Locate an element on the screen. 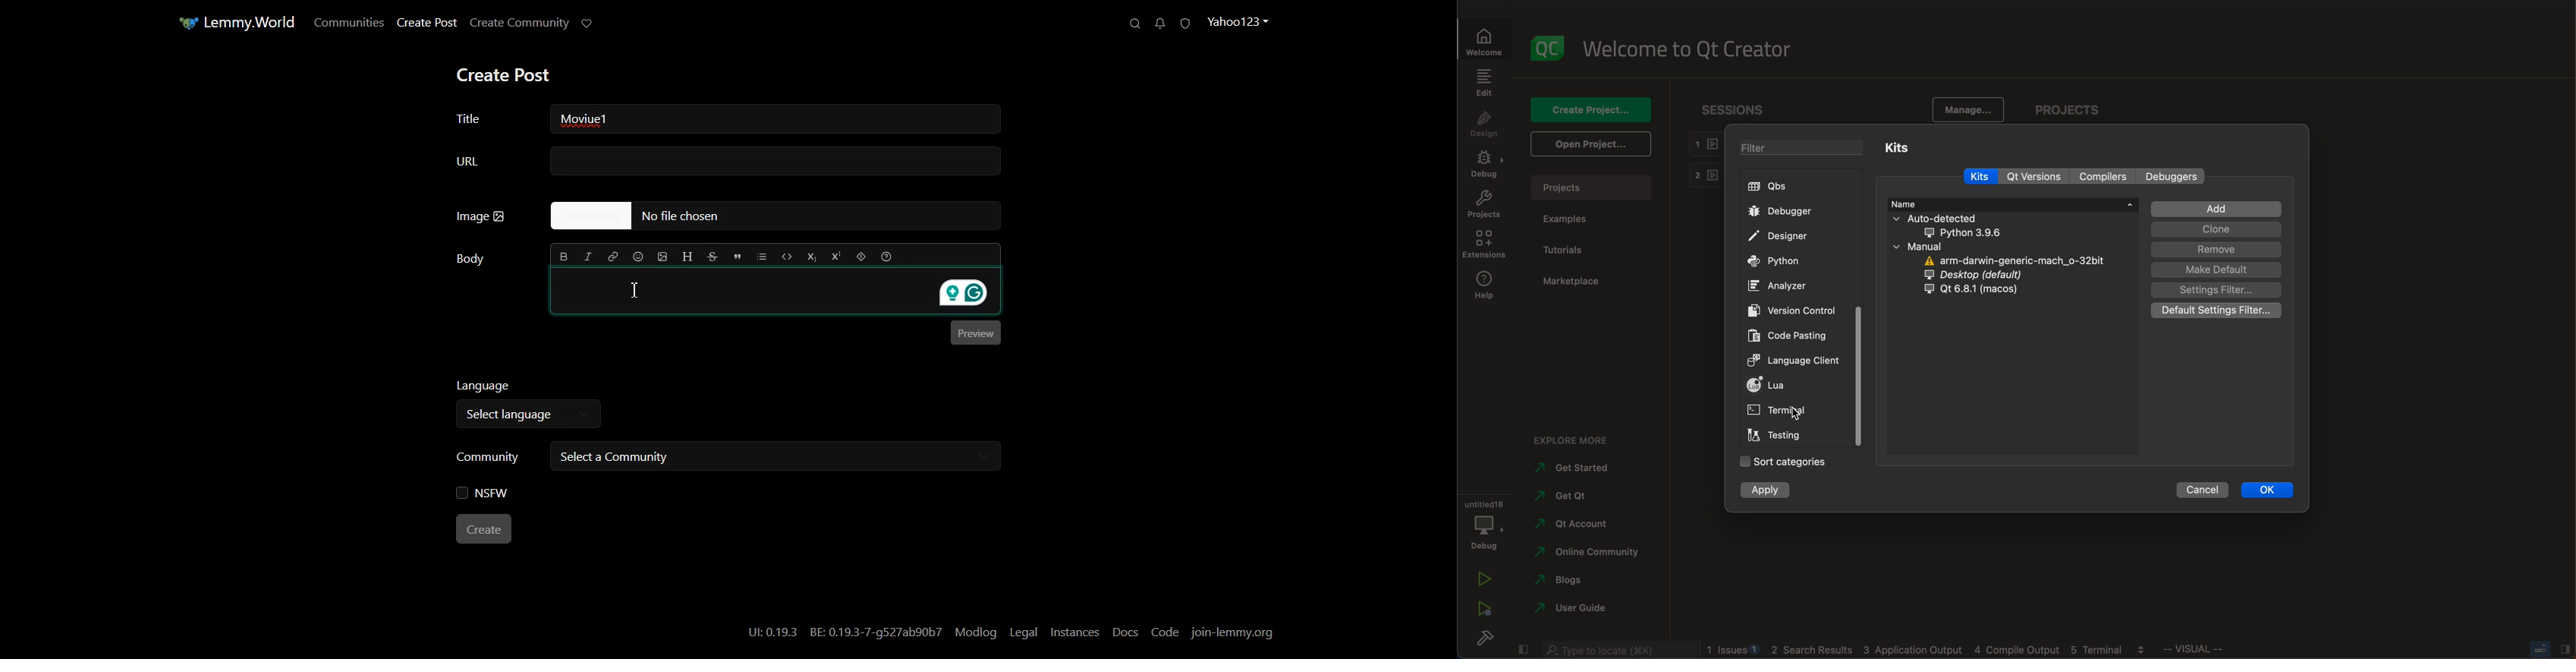  cursor is located at coordinates (1793, 413).